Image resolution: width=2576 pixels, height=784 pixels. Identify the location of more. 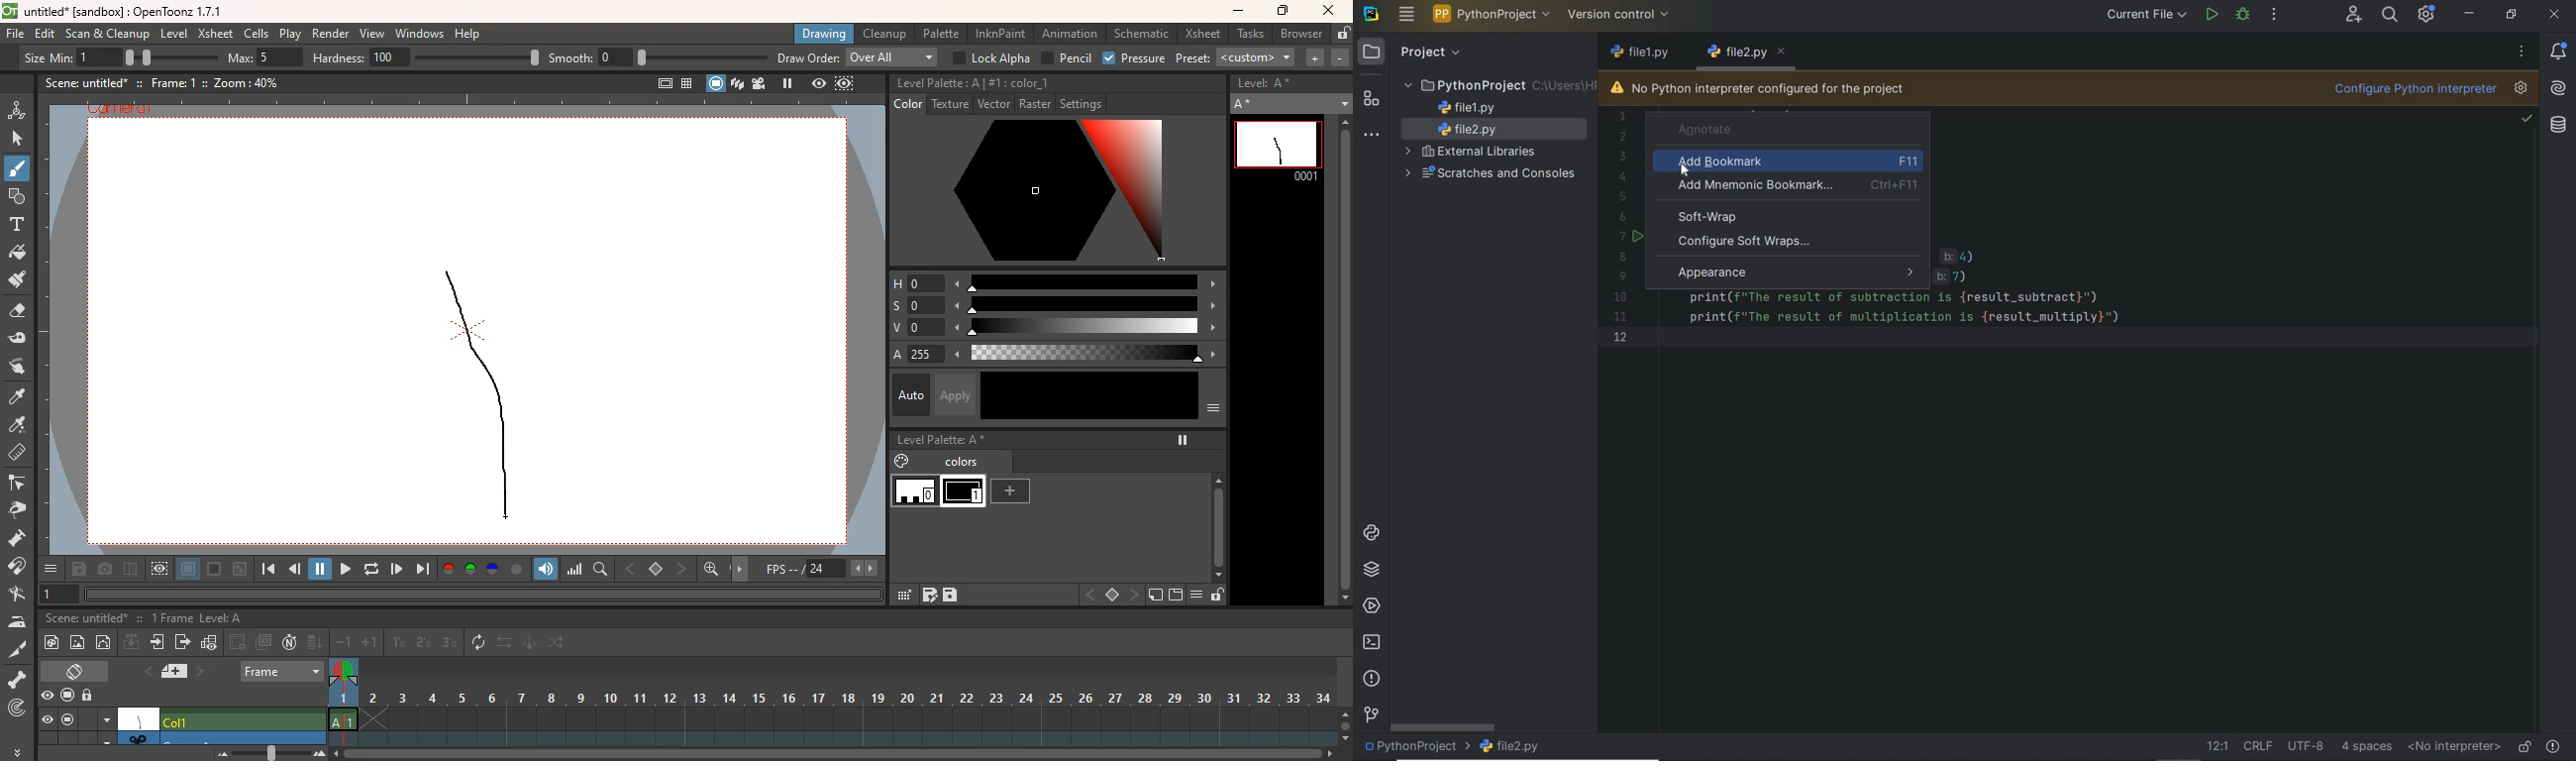
(16, 751).